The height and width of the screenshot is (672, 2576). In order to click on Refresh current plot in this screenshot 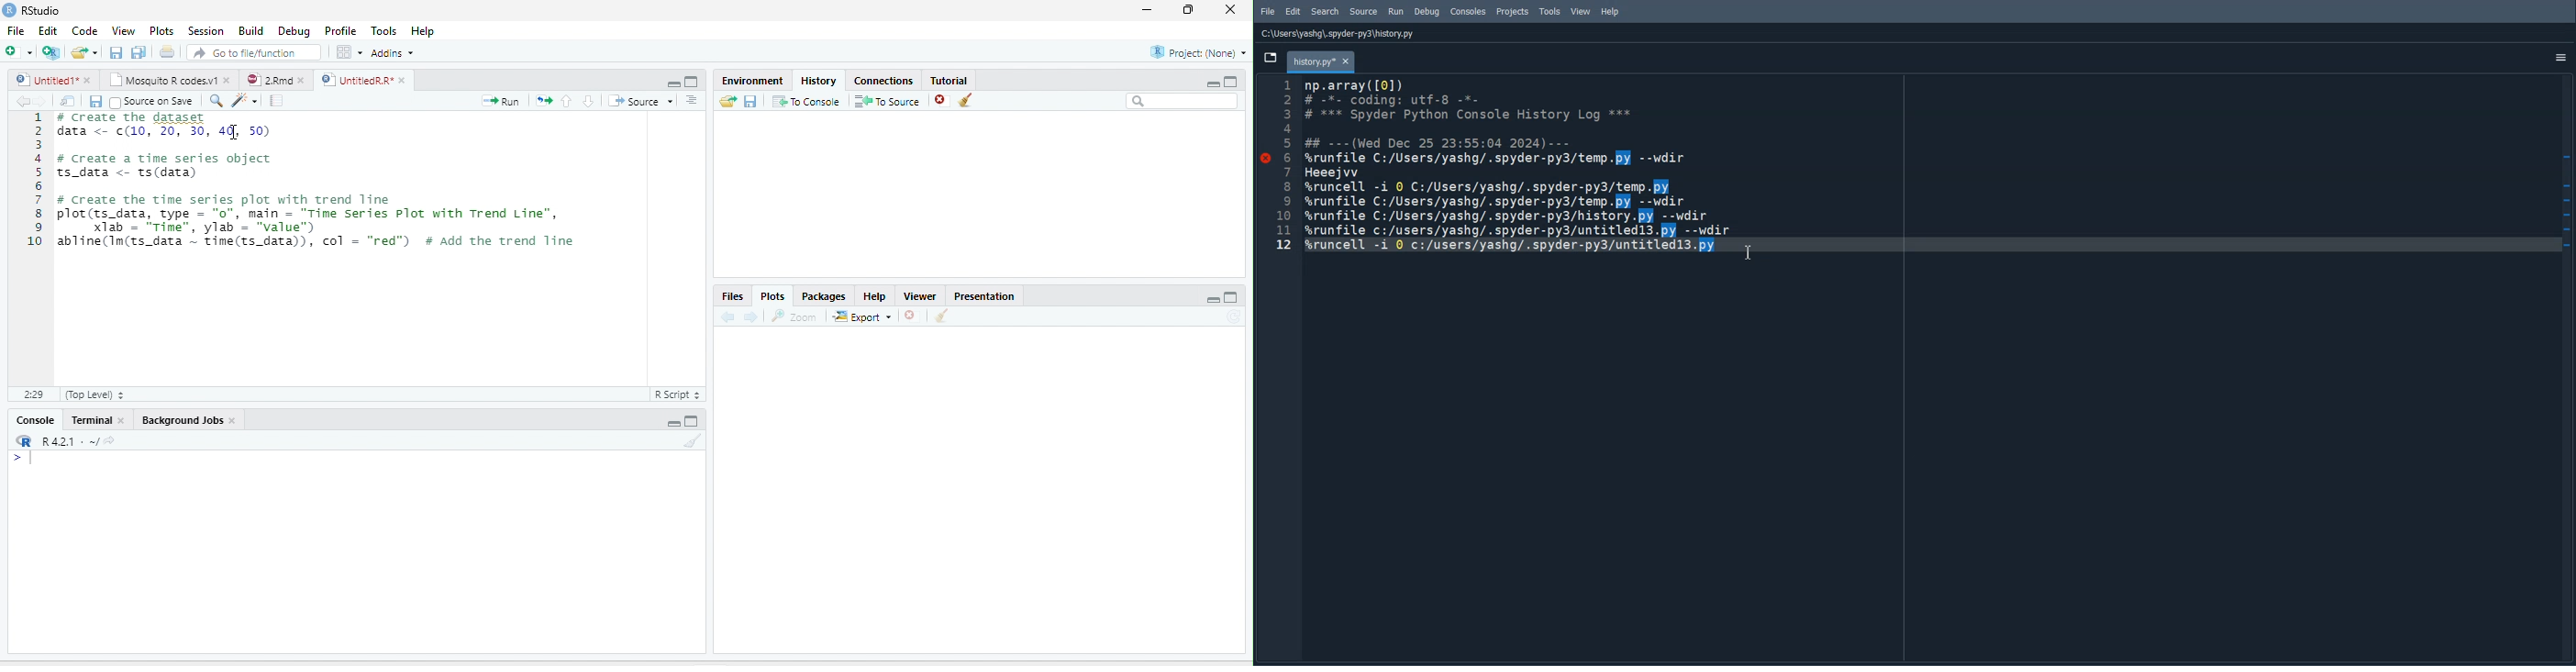, I will do `click(1235, 316)`.